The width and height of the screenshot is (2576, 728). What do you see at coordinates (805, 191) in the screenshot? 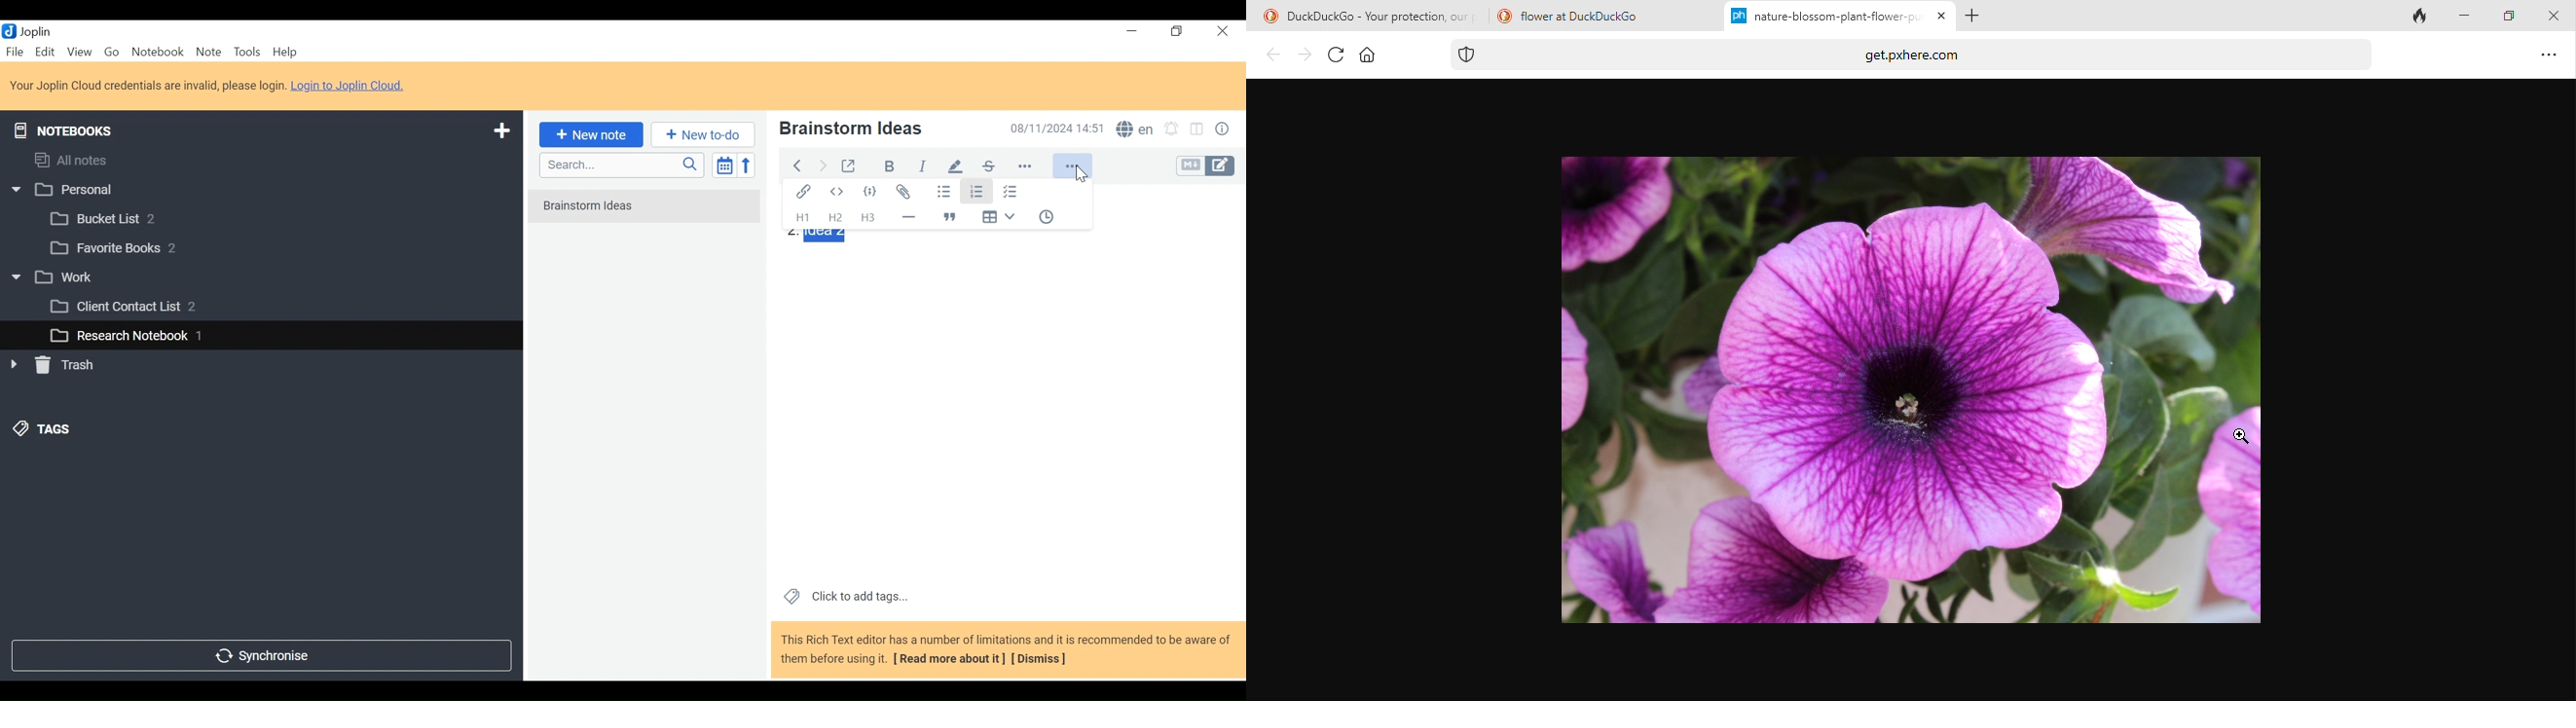
I see `Insert/Edit Link` at bounding box center [805, 191].